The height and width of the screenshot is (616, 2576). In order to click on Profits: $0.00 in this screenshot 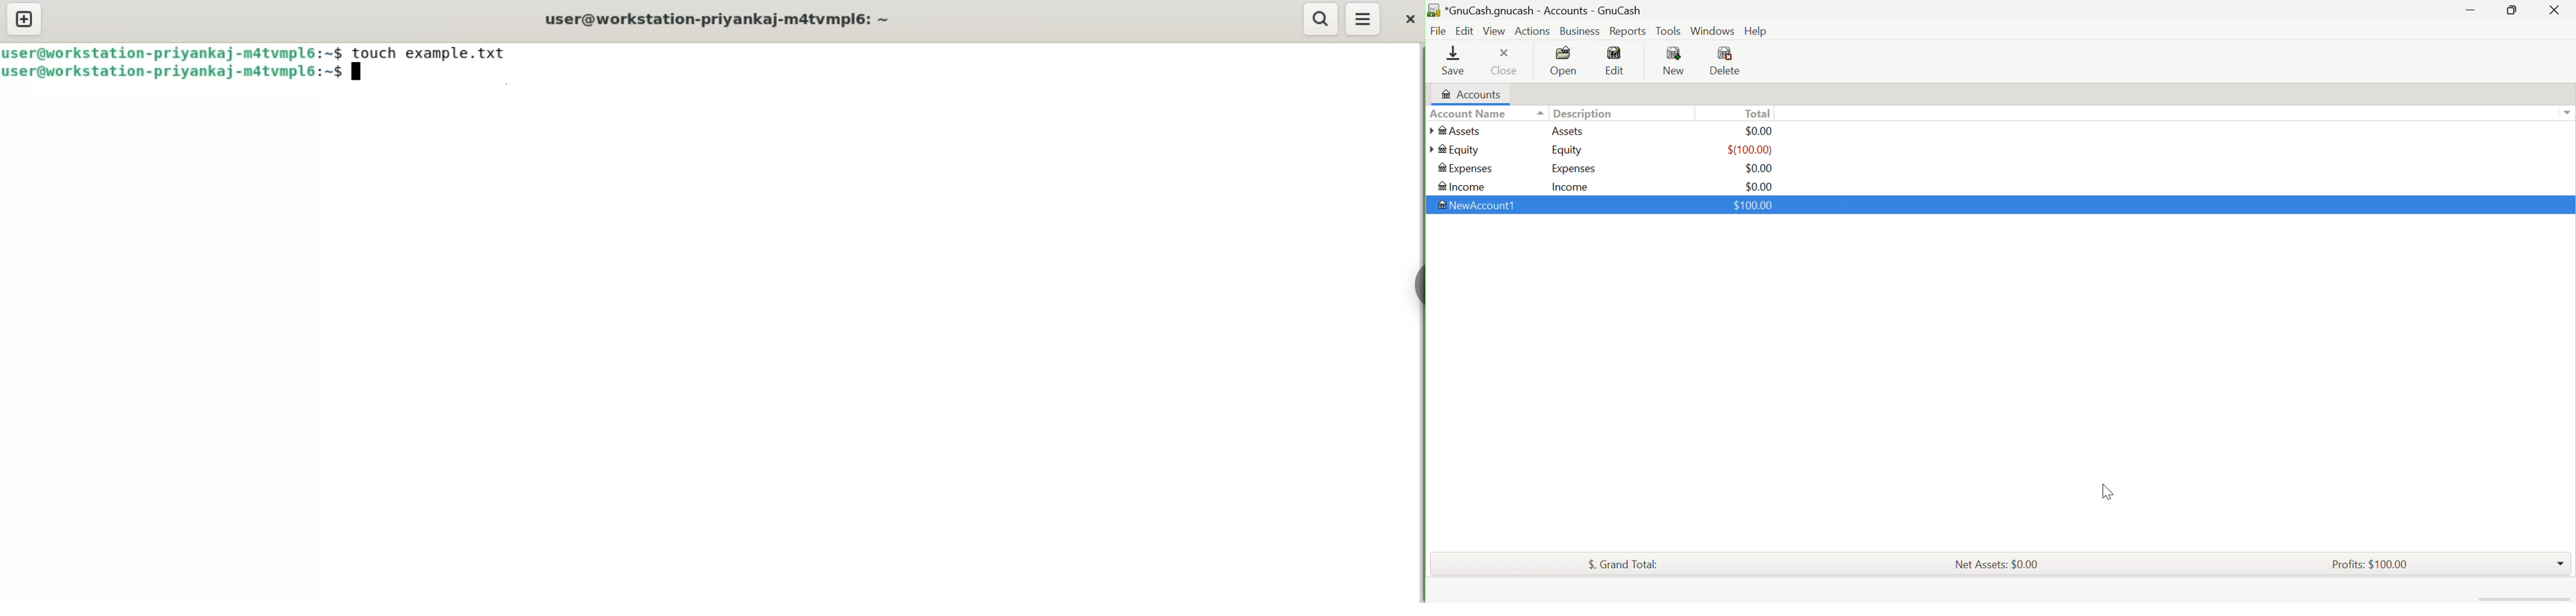, I will do `click(2369, 563)`.